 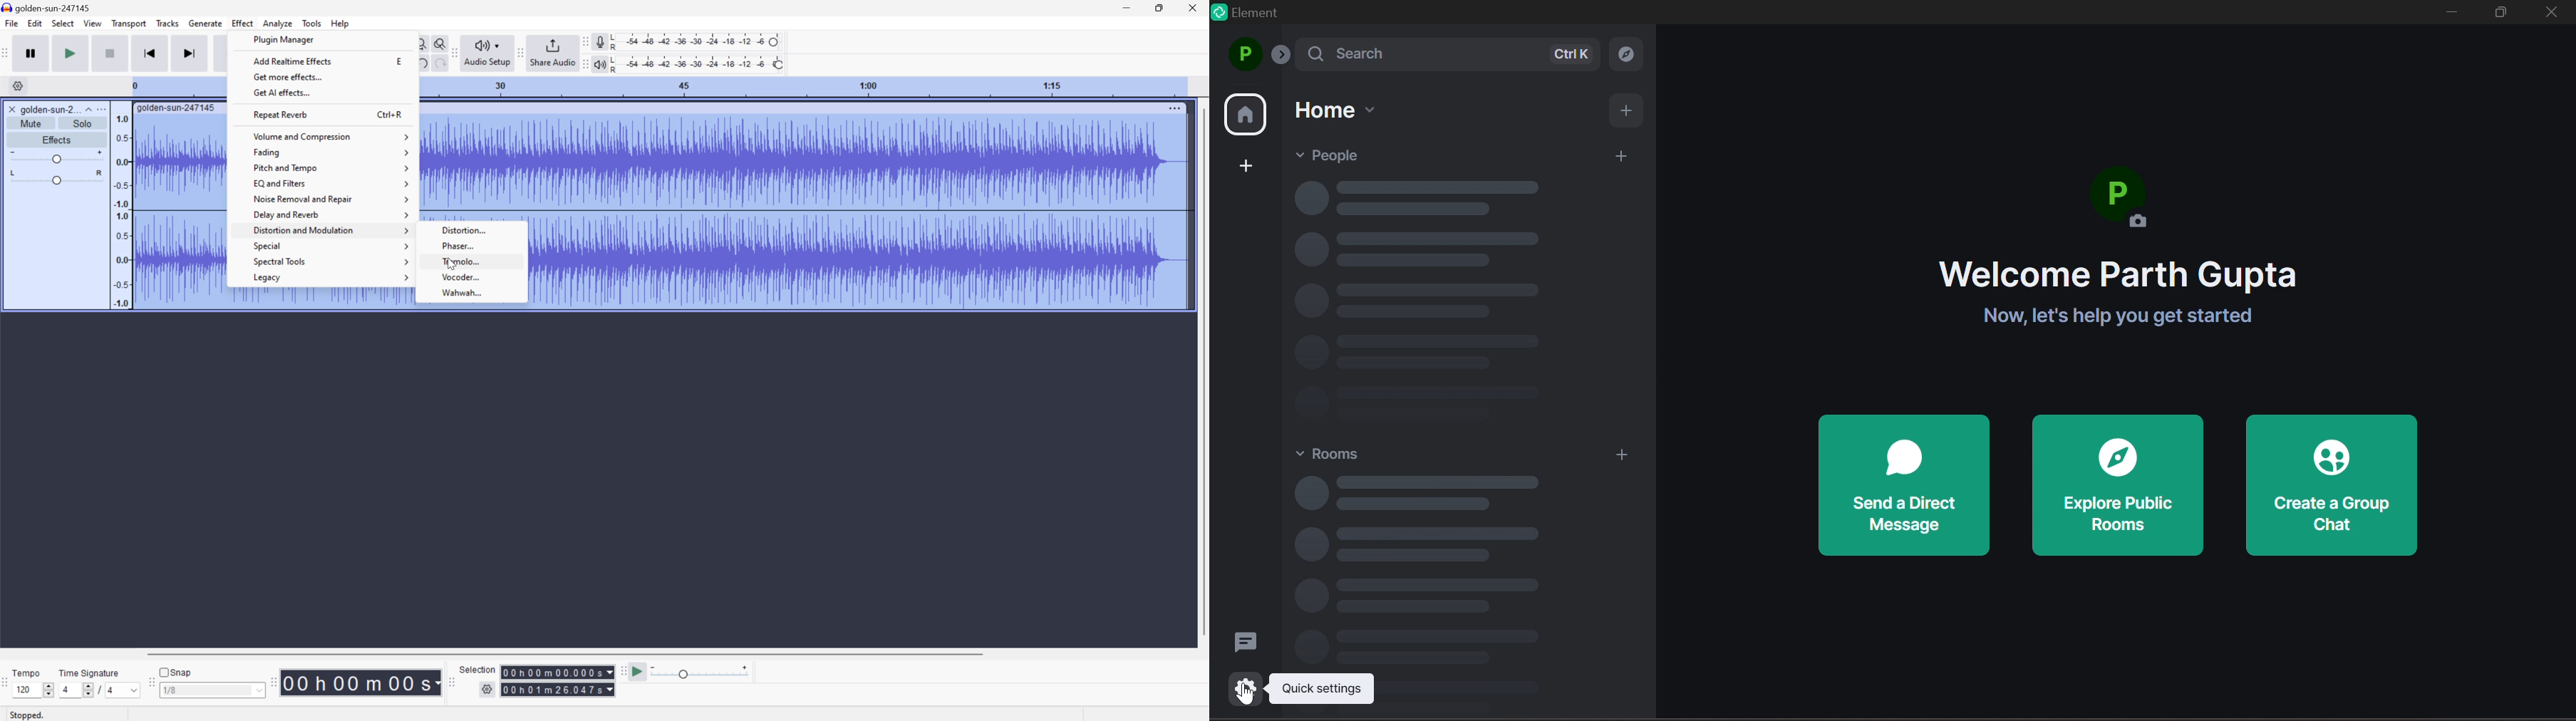 I want to click on Get more effects..., so click(x=287, y=76).